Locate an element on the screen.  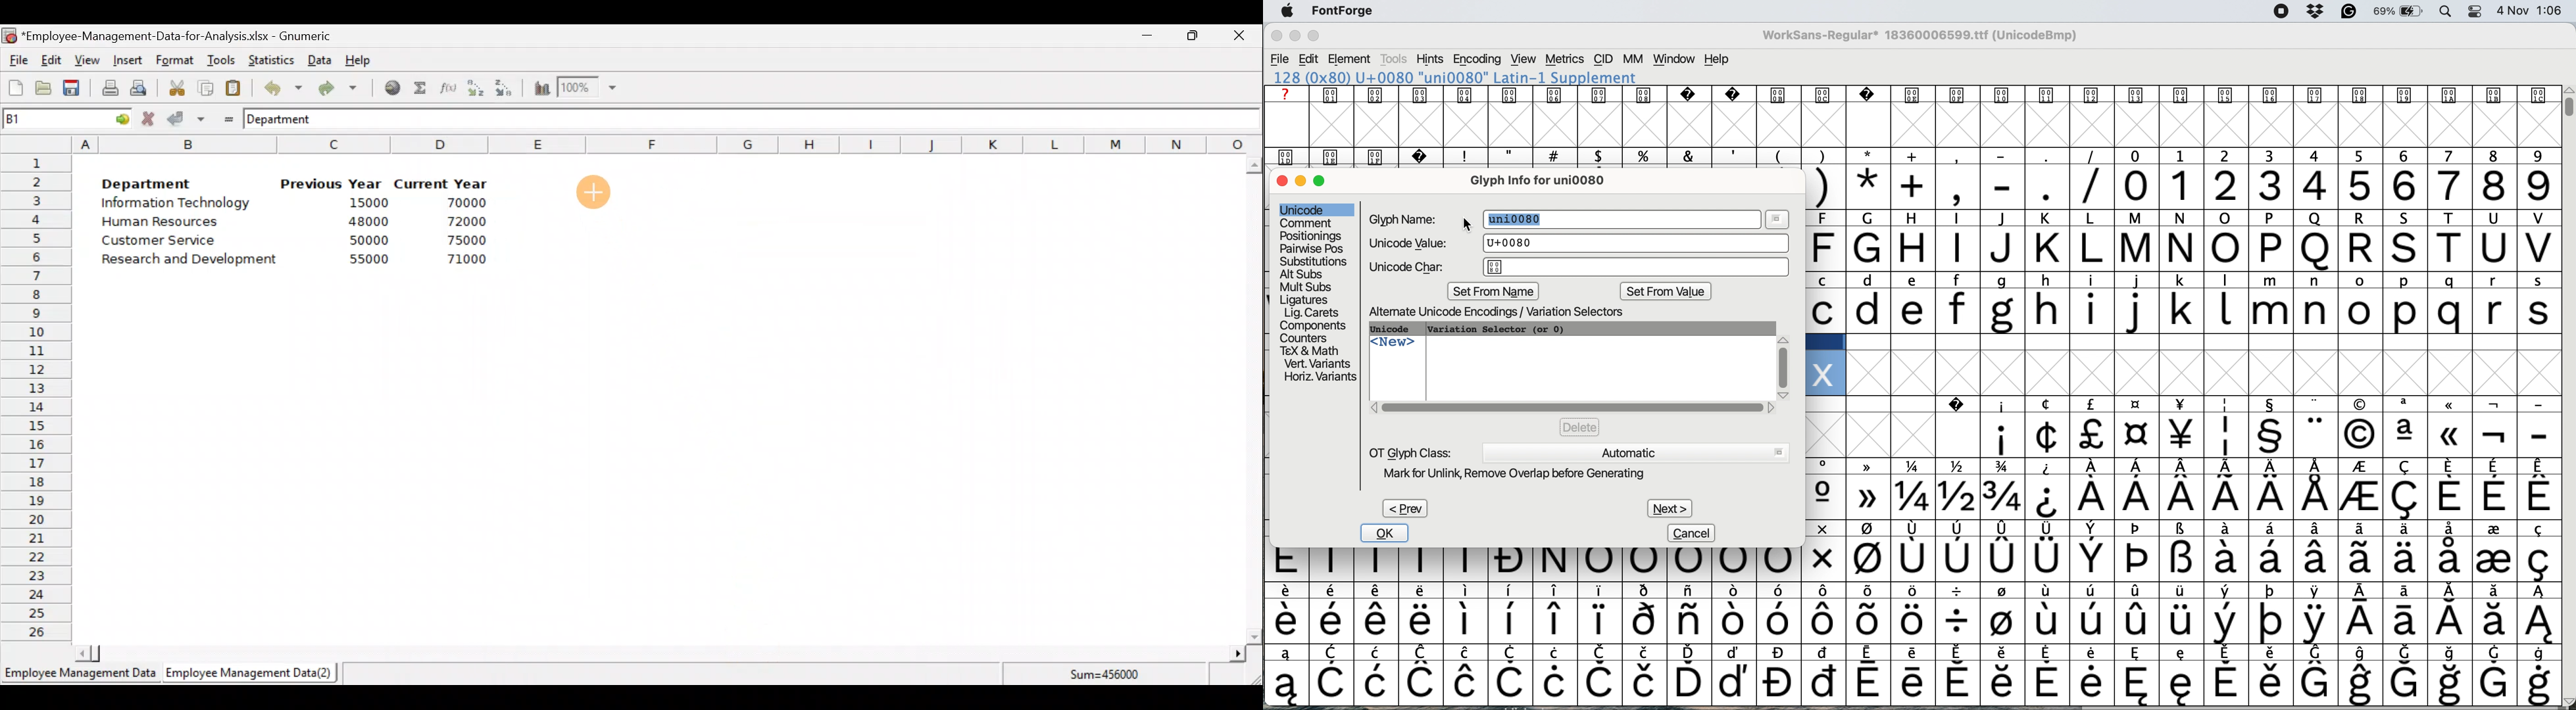
battery is located at coordinates (2398, 12).